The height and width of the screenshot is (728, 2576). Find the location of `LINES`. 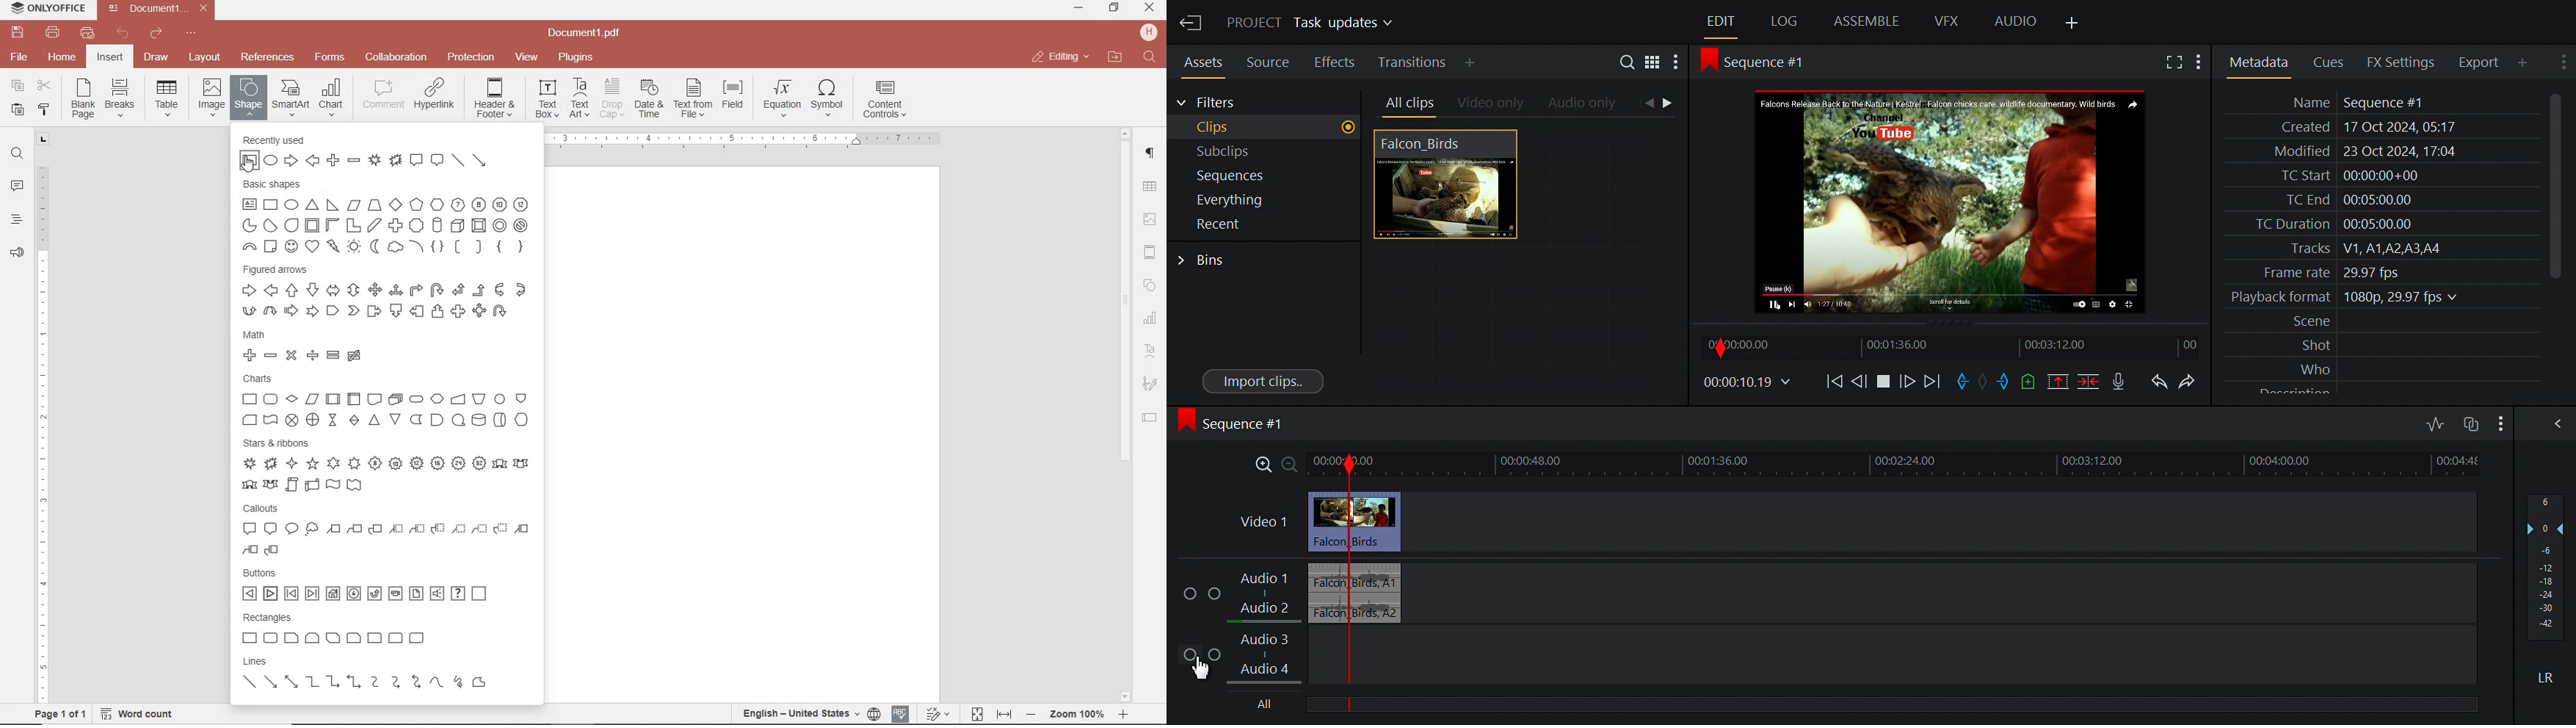

LINES is located at coordinates (388, 675).